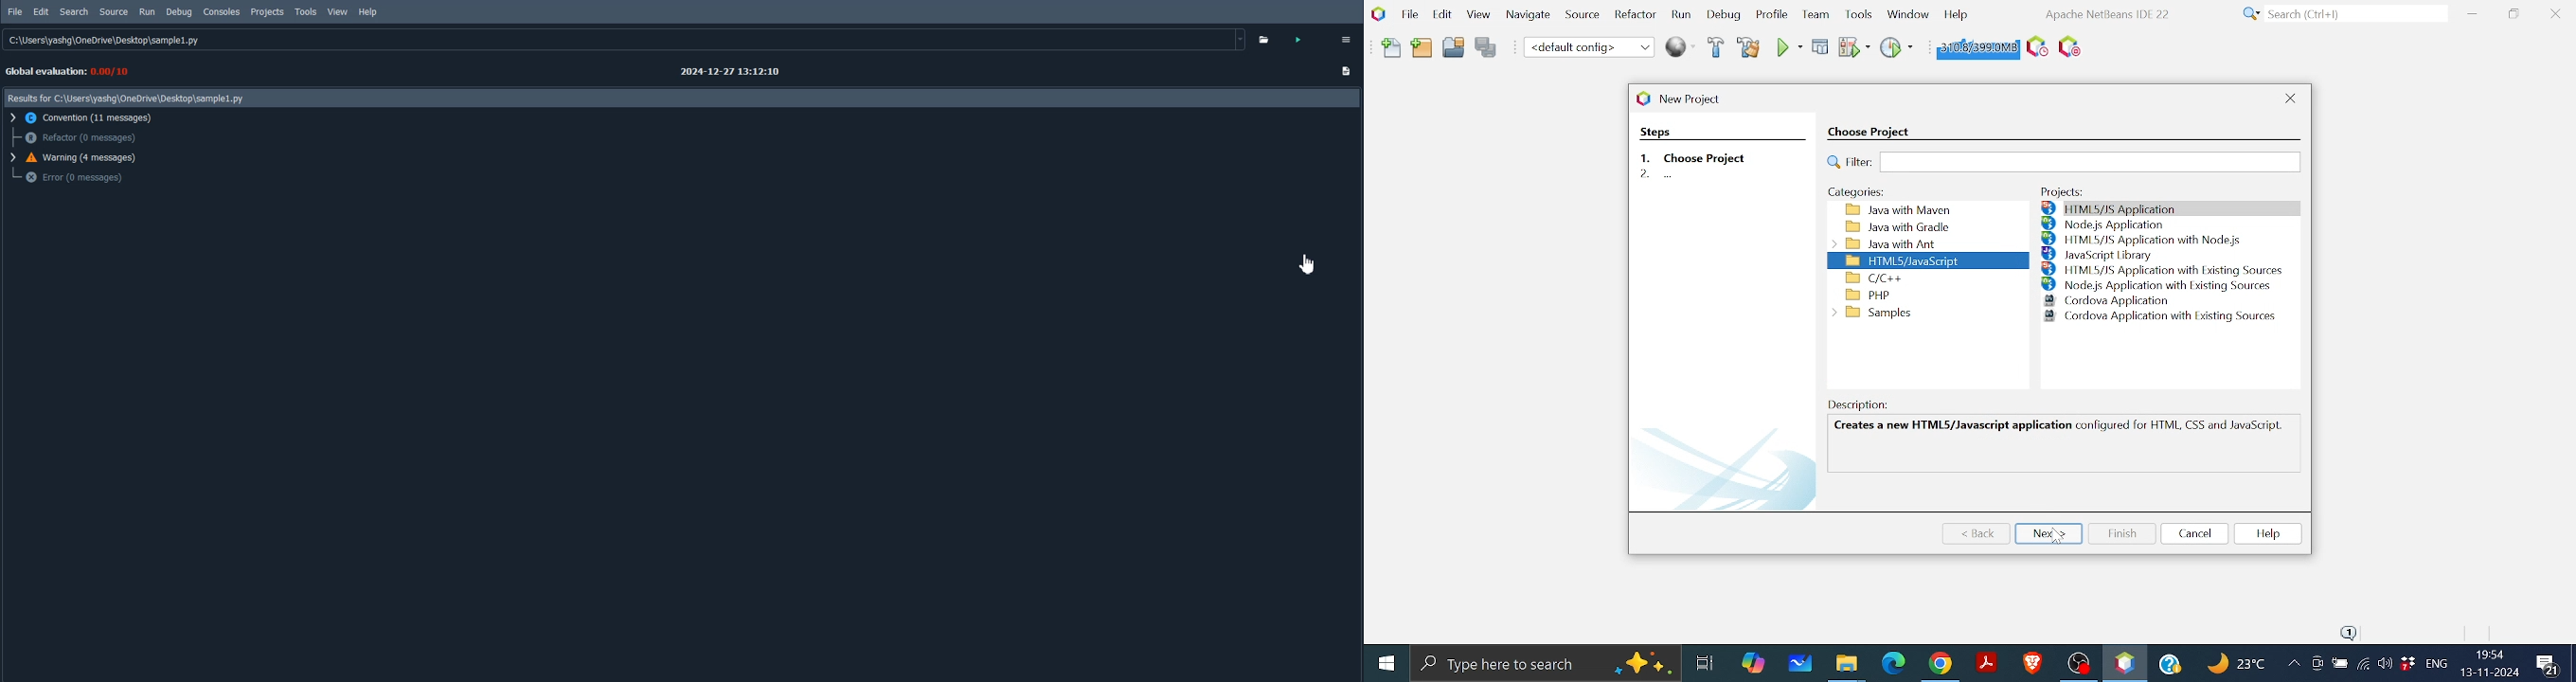  What do you see at coordinates (2068, 47) in the screenshot?
I see `Stop Background Task` at bounding box center [2068, 47].